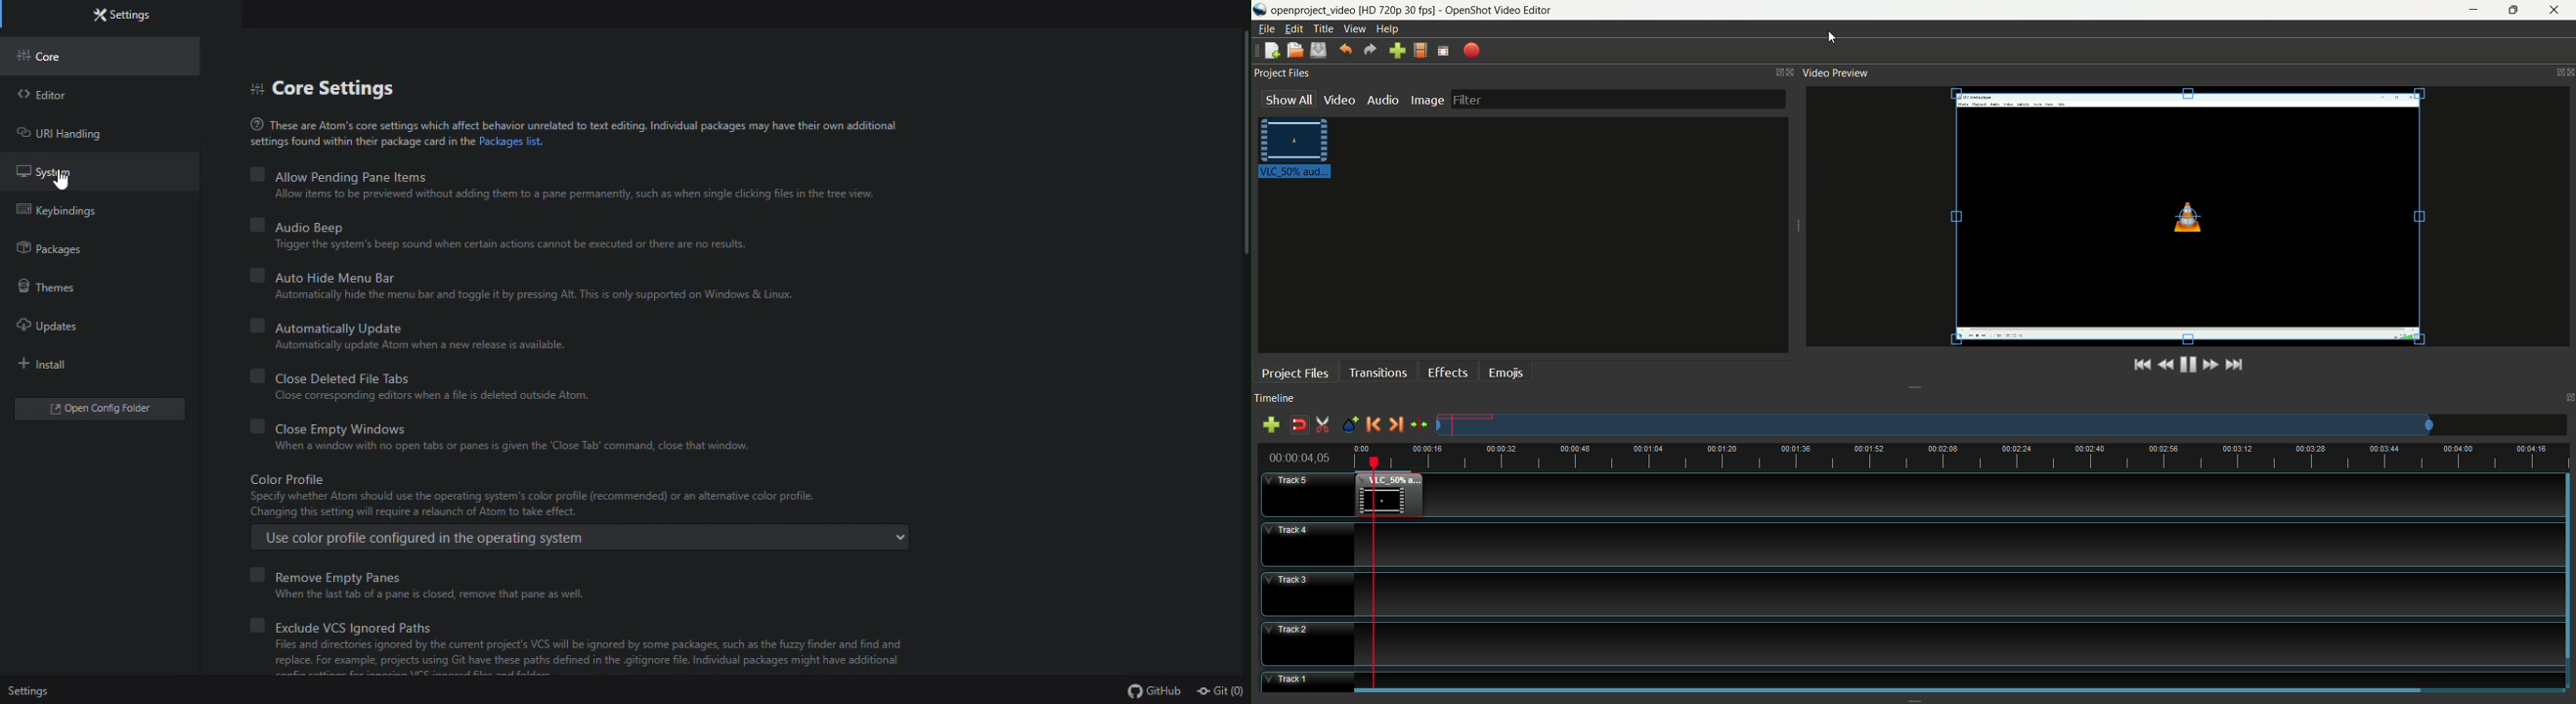 The width and height of the screenshot is (2576, 728). I want to click on transition, so click(1378, 371).